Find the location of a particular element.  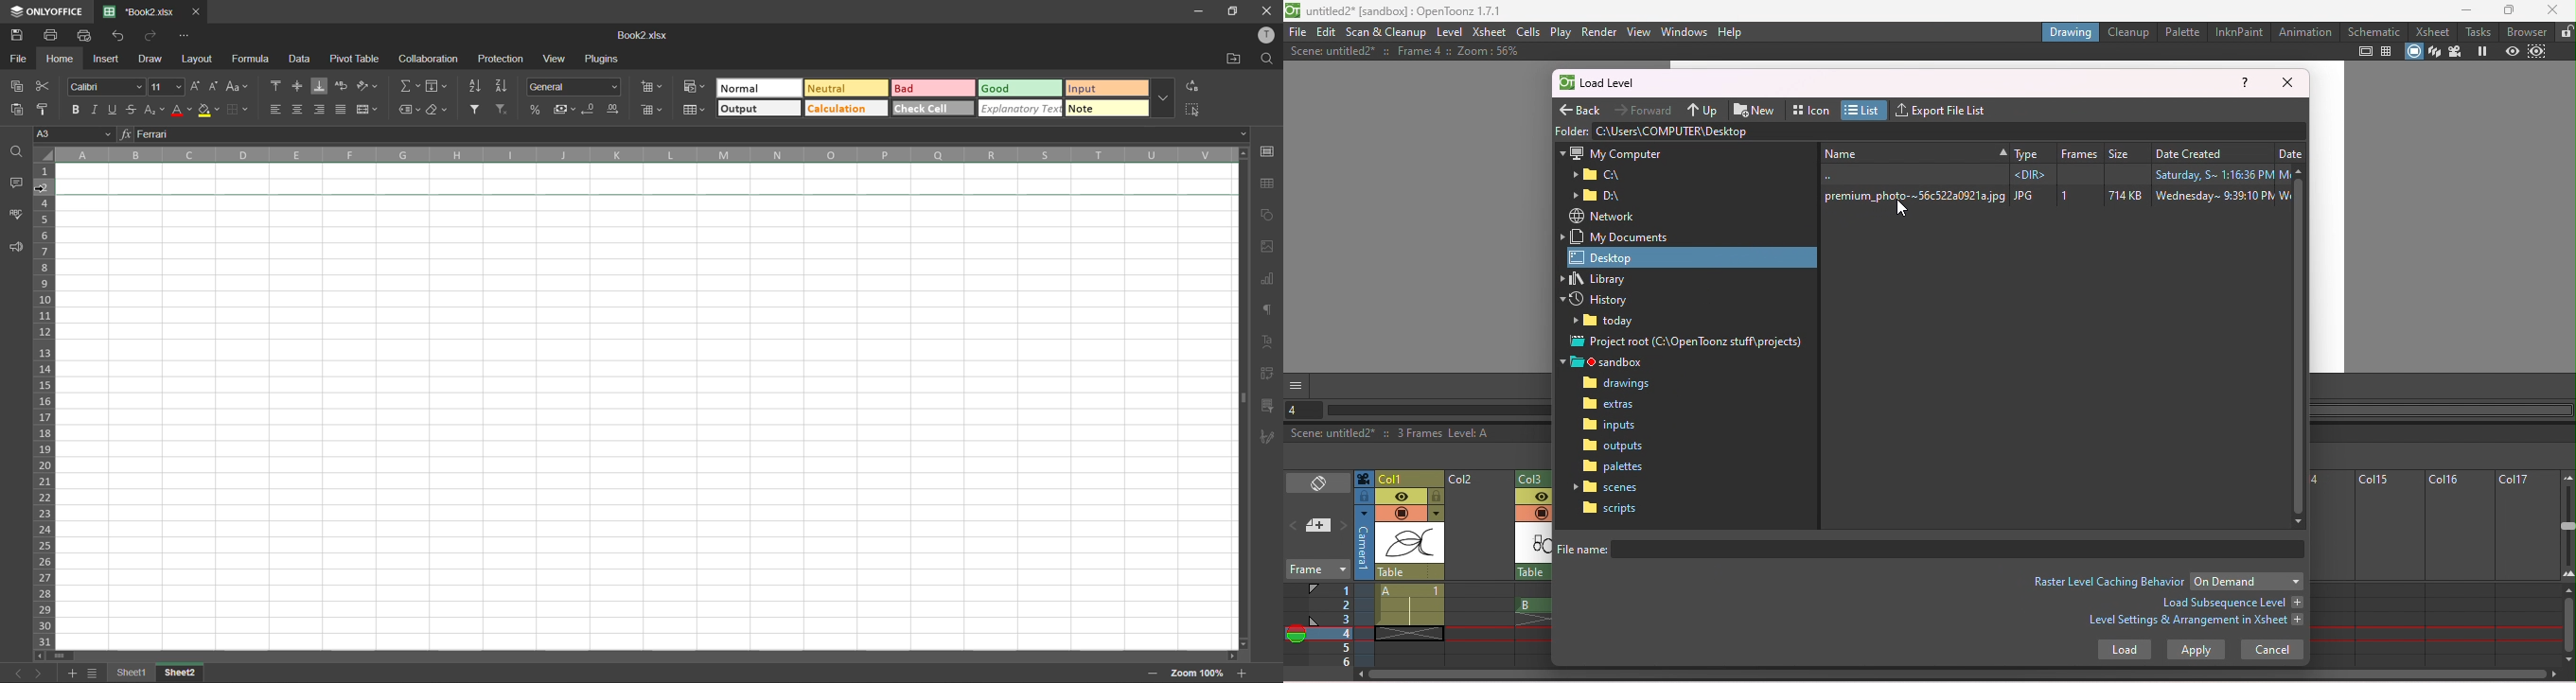

more options is located at coordinates (1161, 98).